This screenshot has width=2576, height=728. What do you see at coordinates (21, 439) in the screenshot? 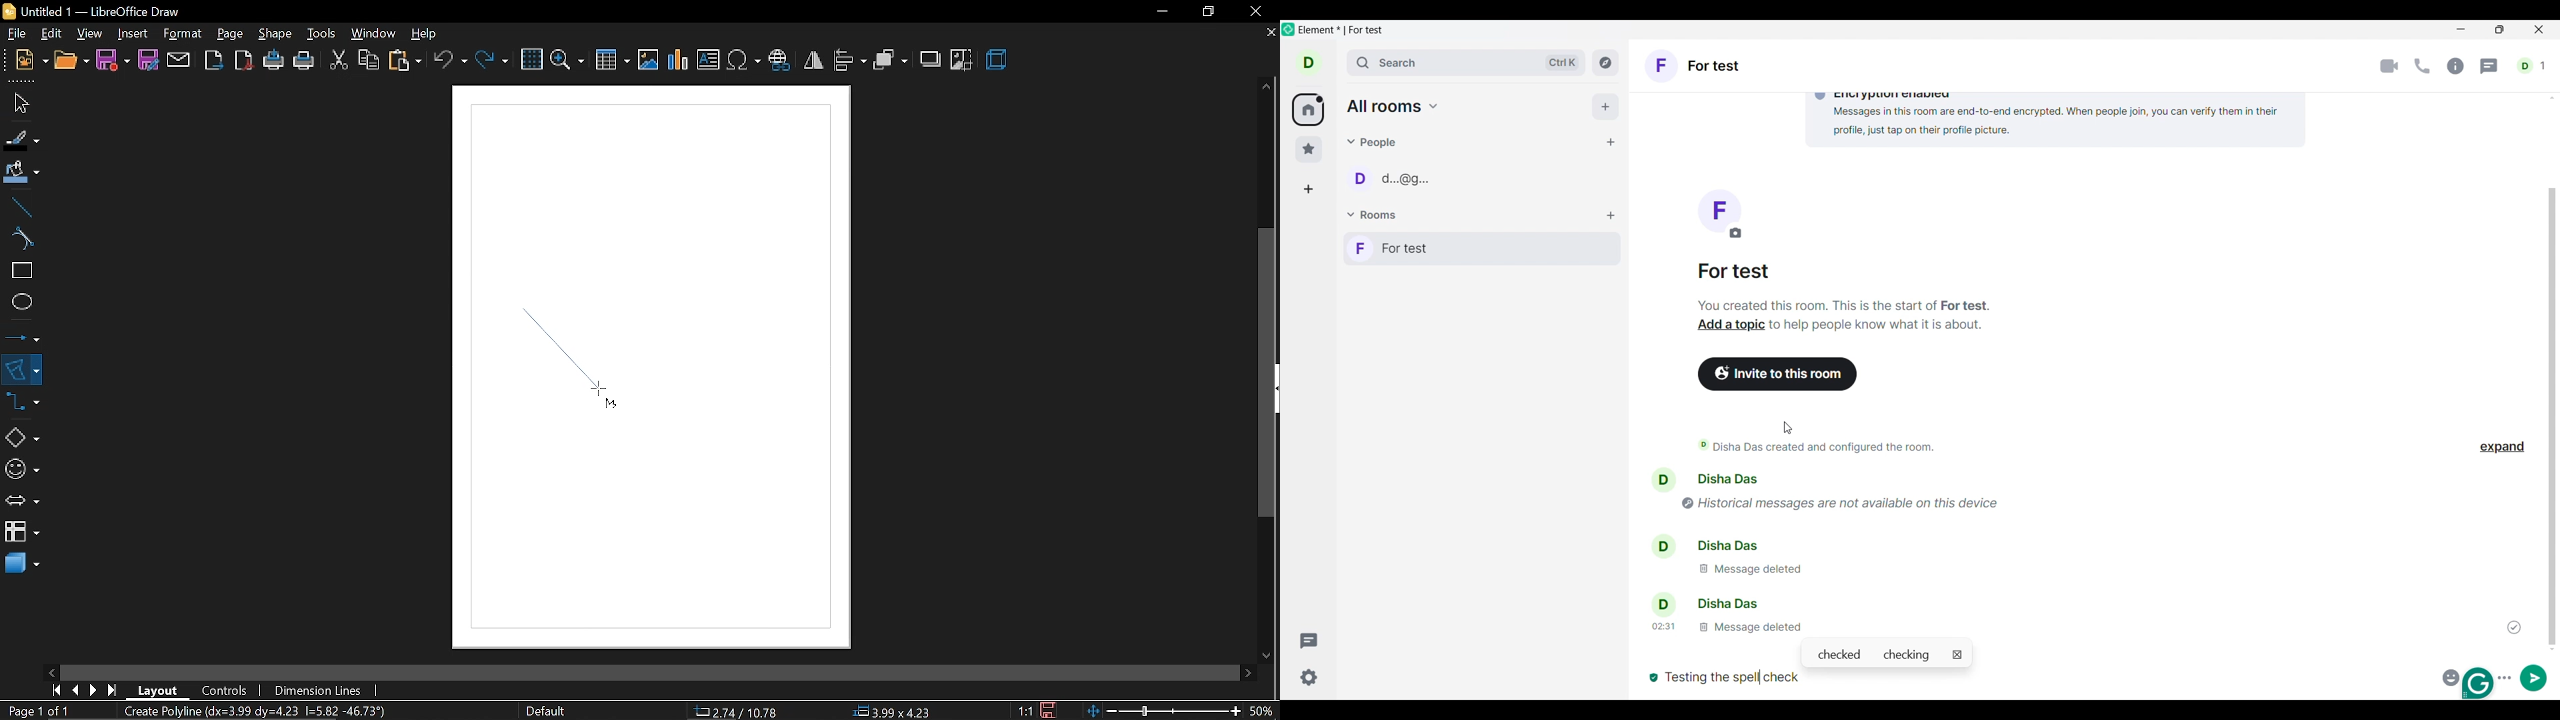
I see `basic shapes` at bounding box center [21, 439].